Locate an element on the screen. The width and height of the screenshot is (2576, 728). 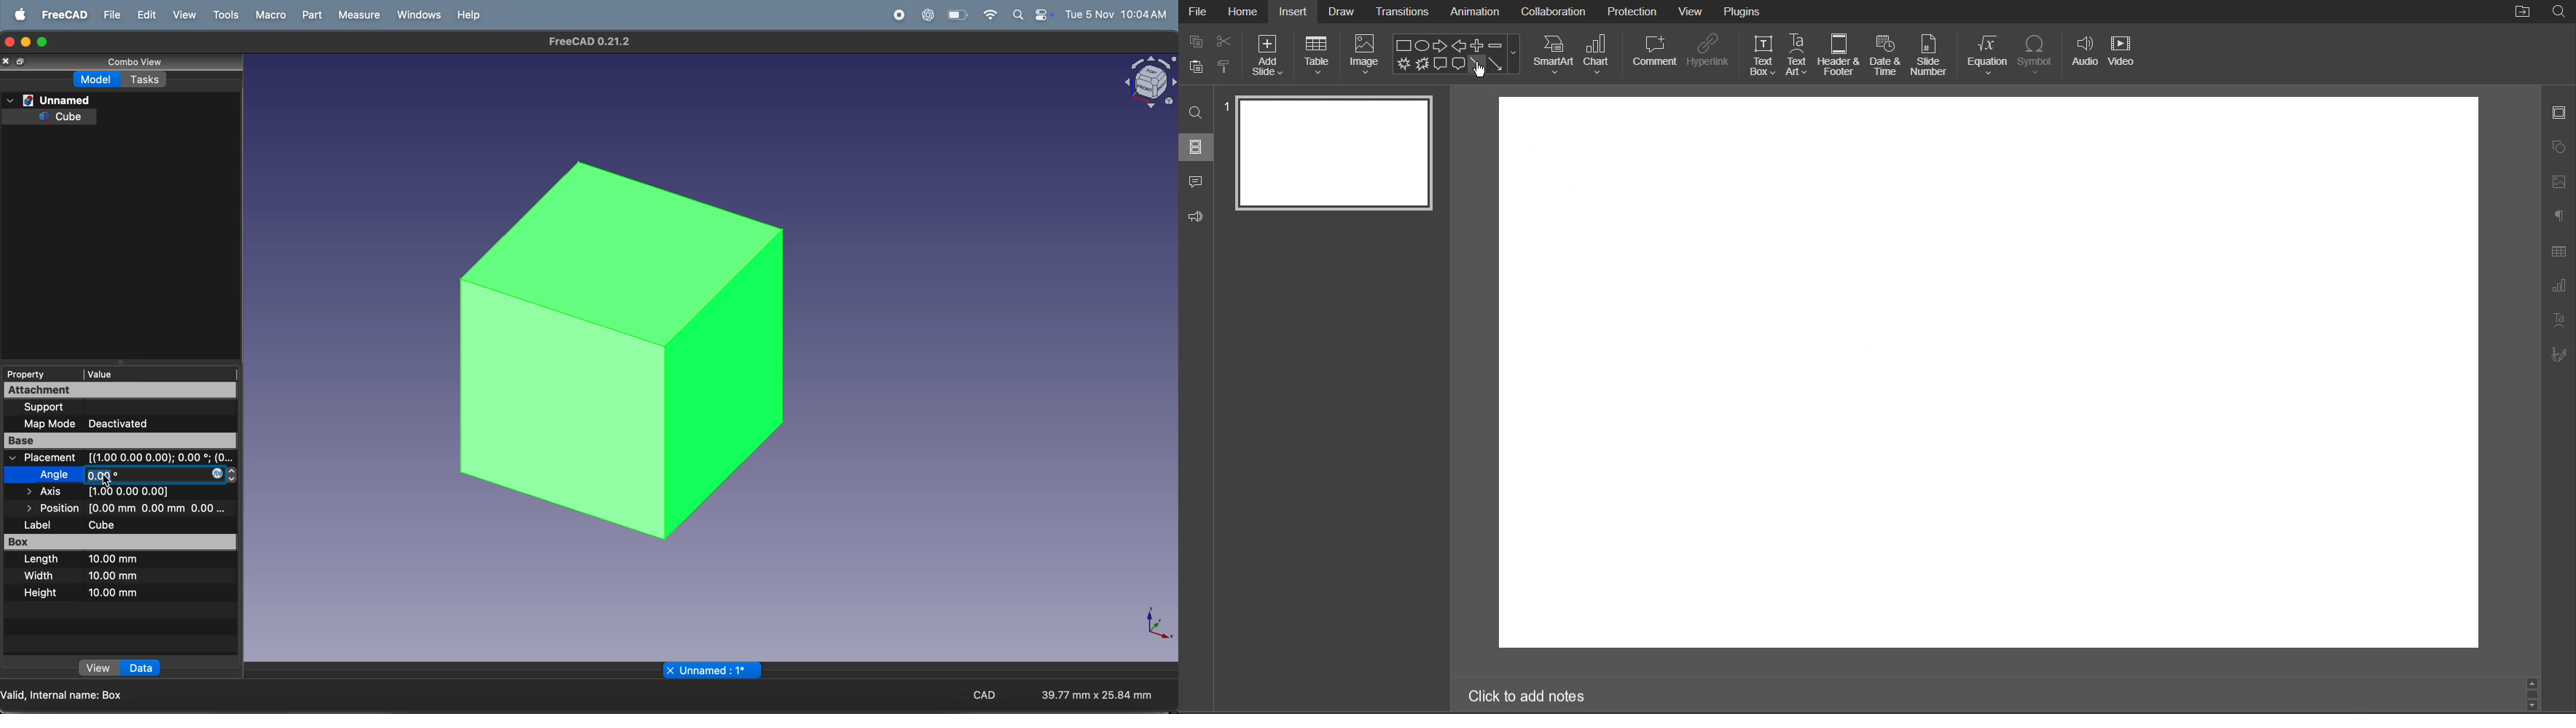
Date & Time is located at coordinates (1886, 55).